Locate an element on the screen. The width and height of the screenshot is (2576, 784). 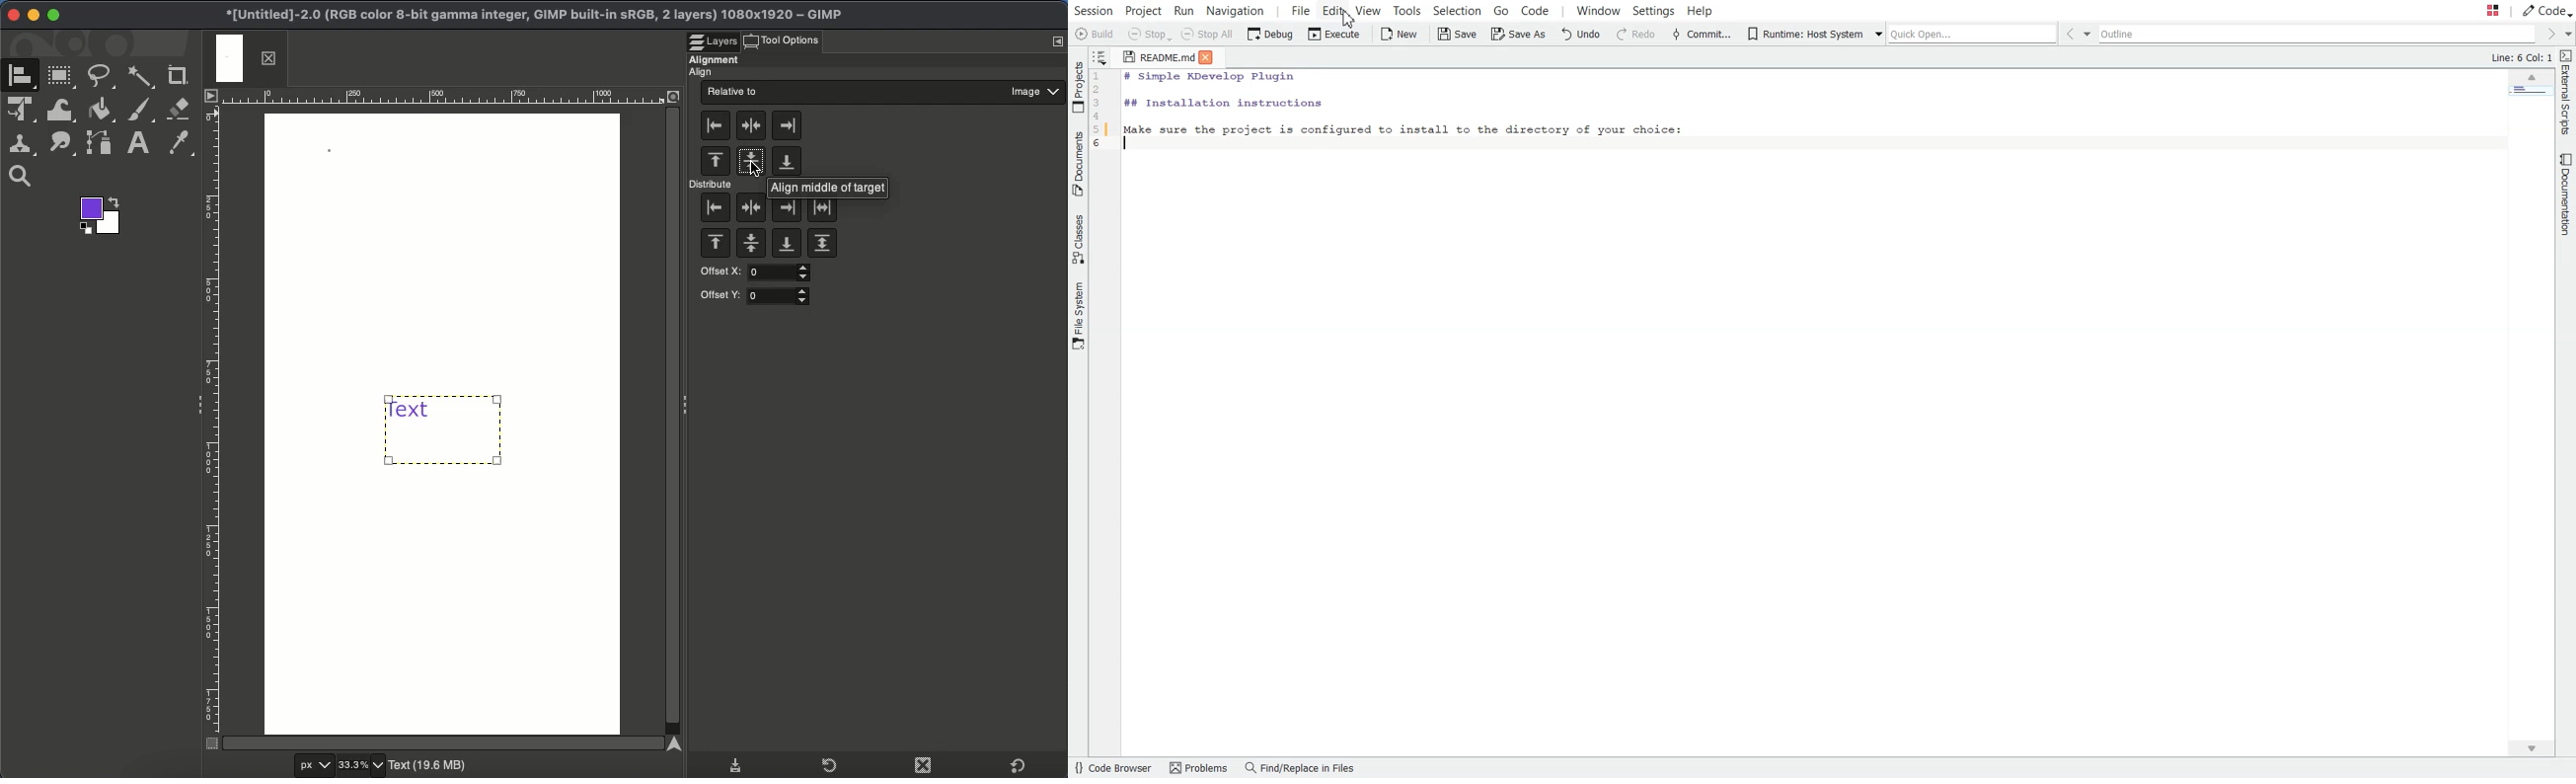
Text Cursor is located at coordinates (1129, 145).